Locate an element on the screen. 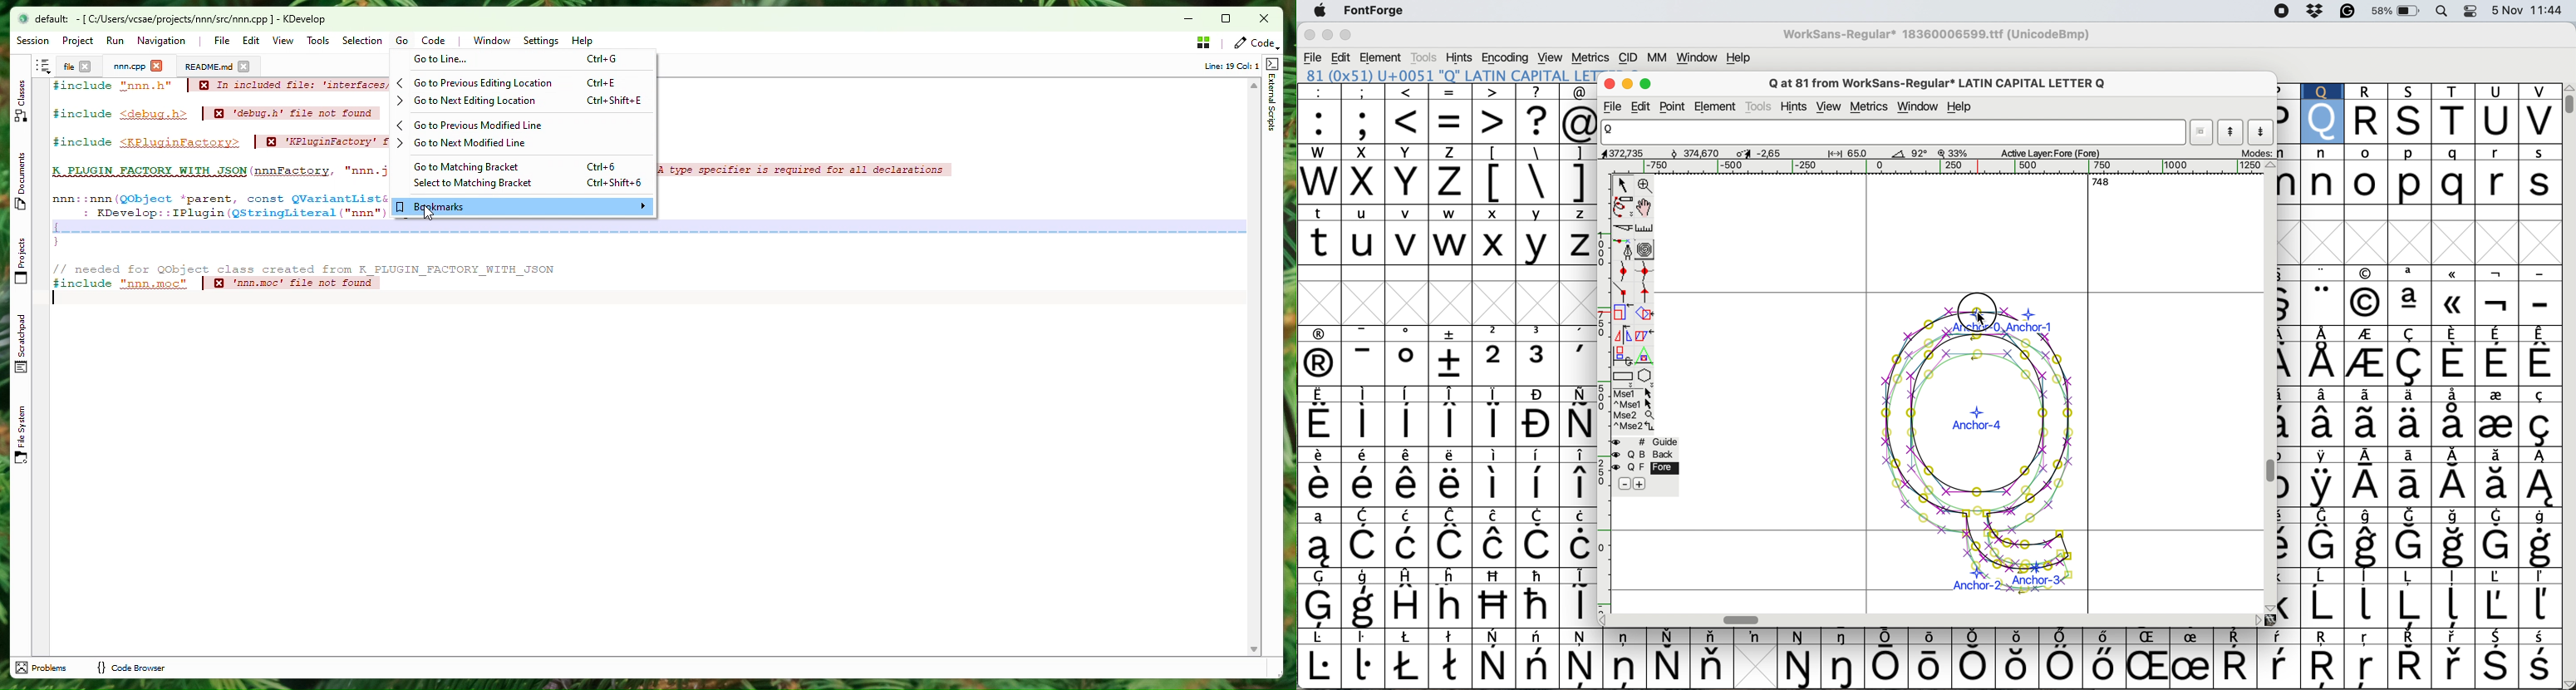  more options is located at coordinates (1633, 410).